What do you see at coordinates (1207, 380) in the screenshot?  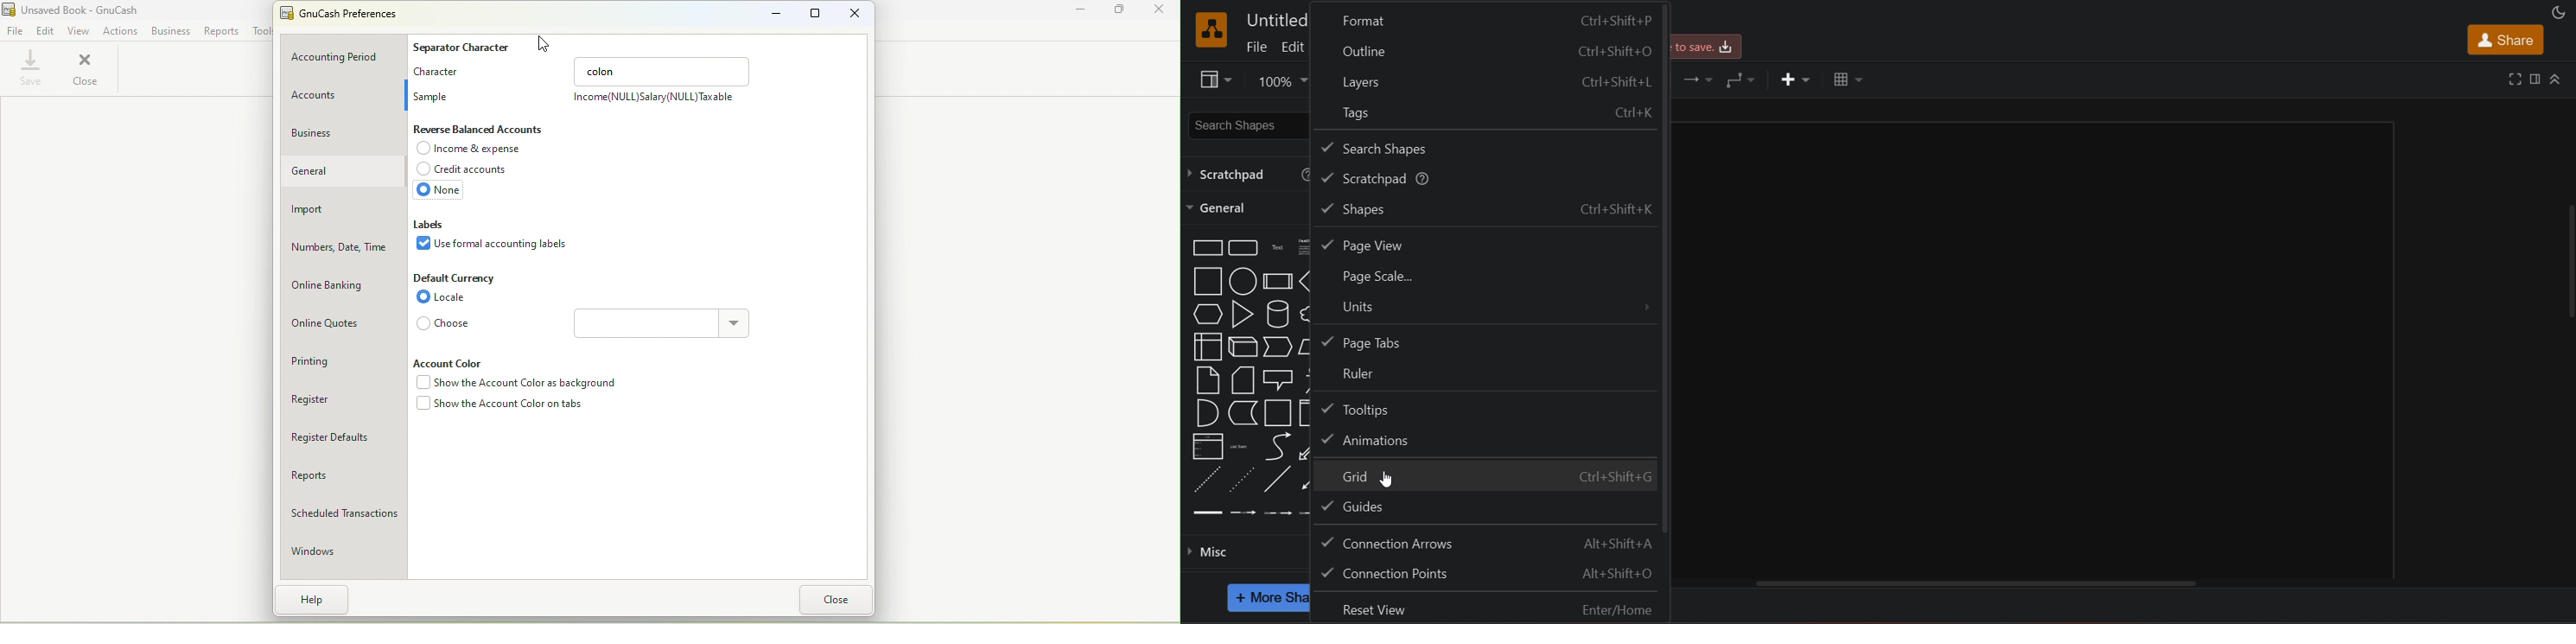 I see `note` at bounding box center [1207, 380].